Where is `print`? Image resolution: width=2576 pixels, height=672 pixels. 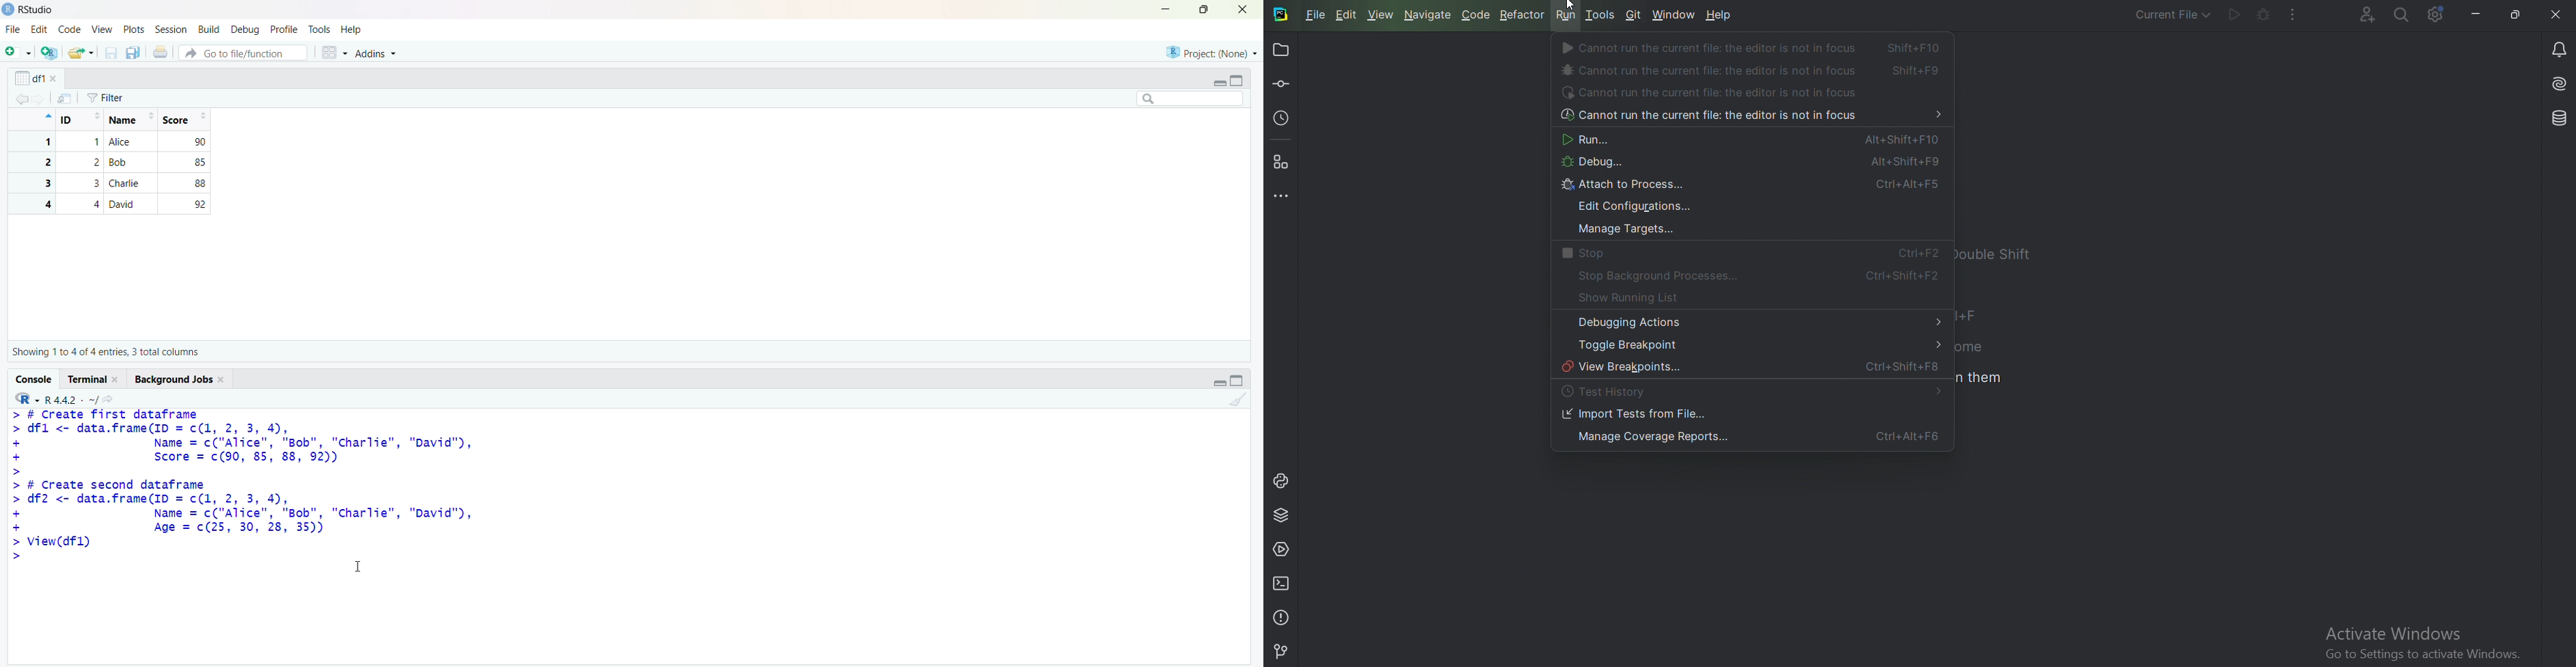 print is located at coordinates (161, 51).